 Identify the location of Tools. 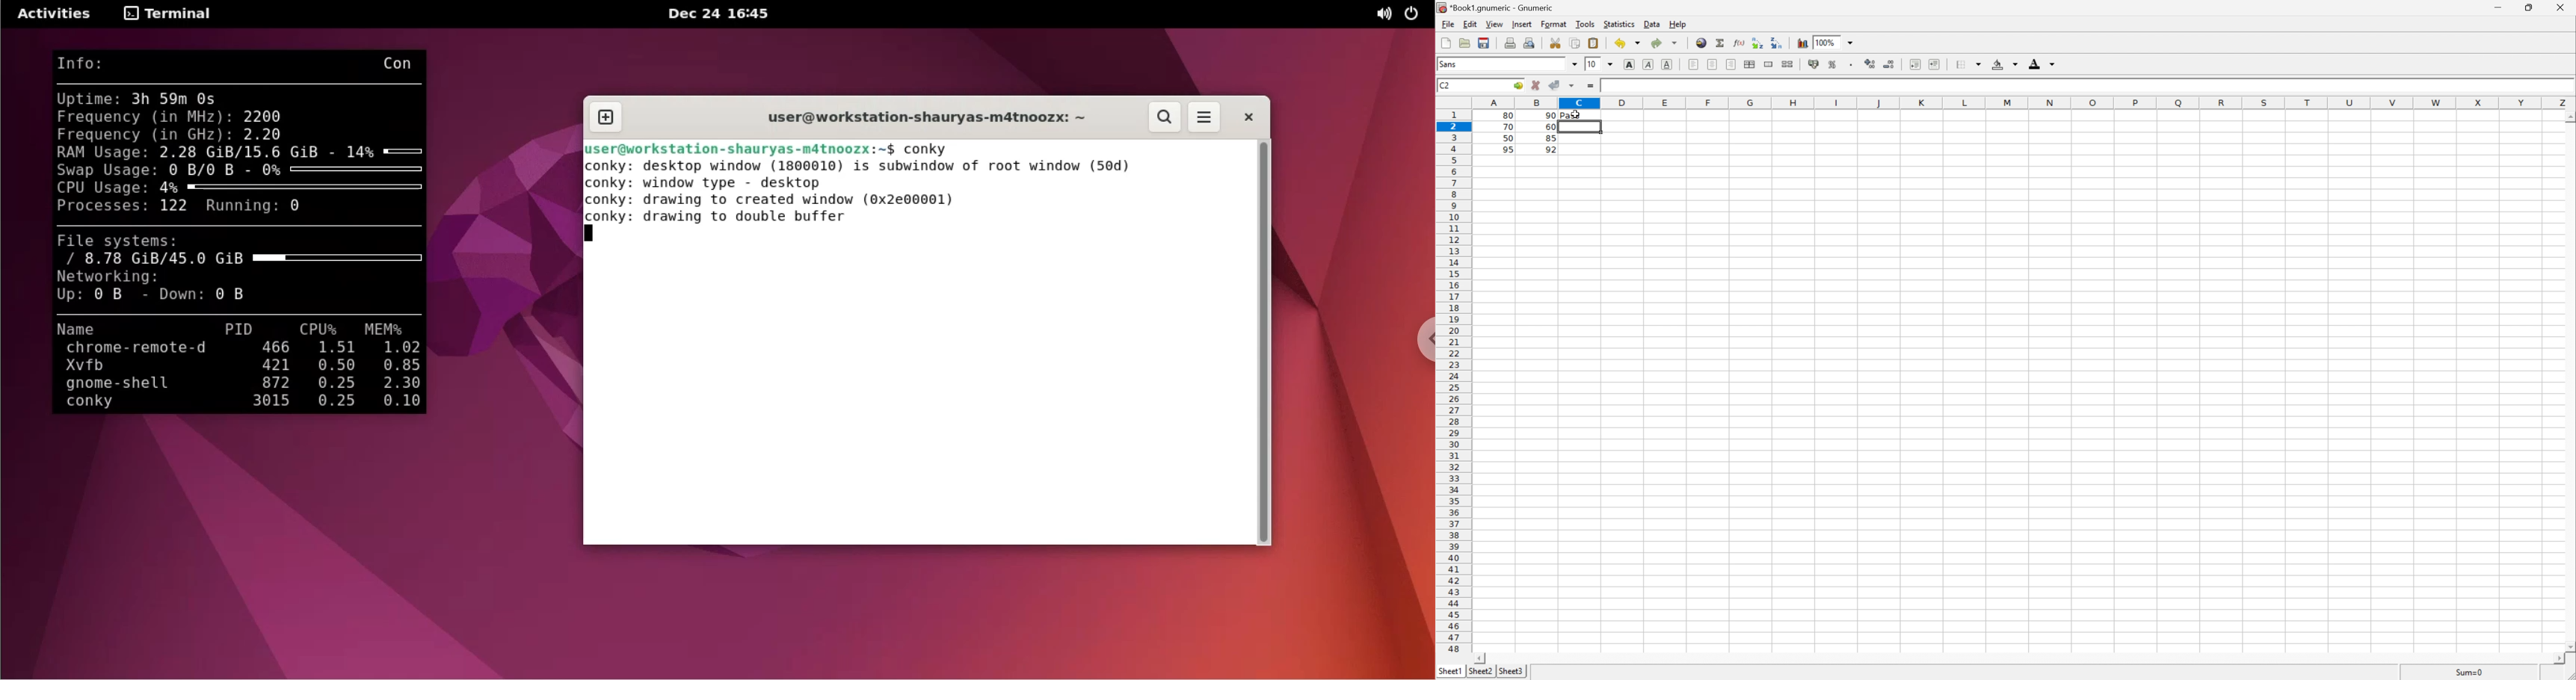
(1584, 24).